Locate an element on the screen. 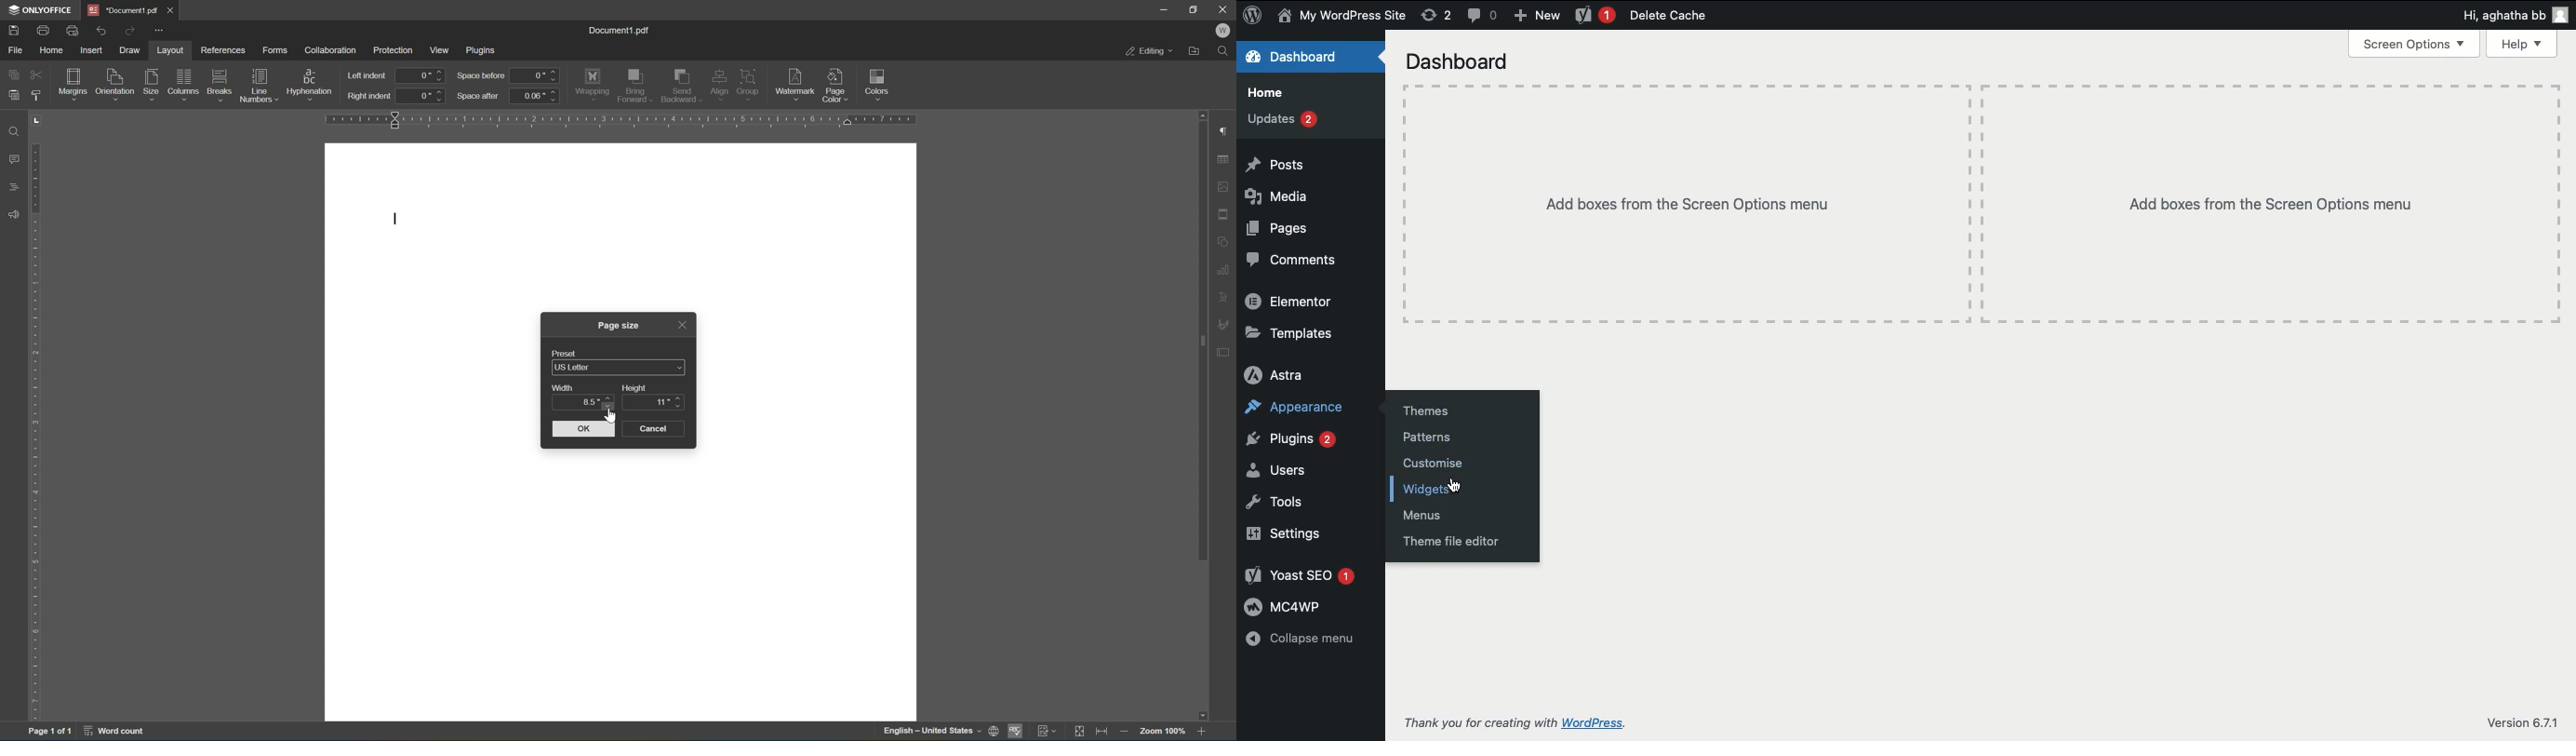 This screenshot has width=2576, height=756. minimize is located at coordinates (1165, 10).